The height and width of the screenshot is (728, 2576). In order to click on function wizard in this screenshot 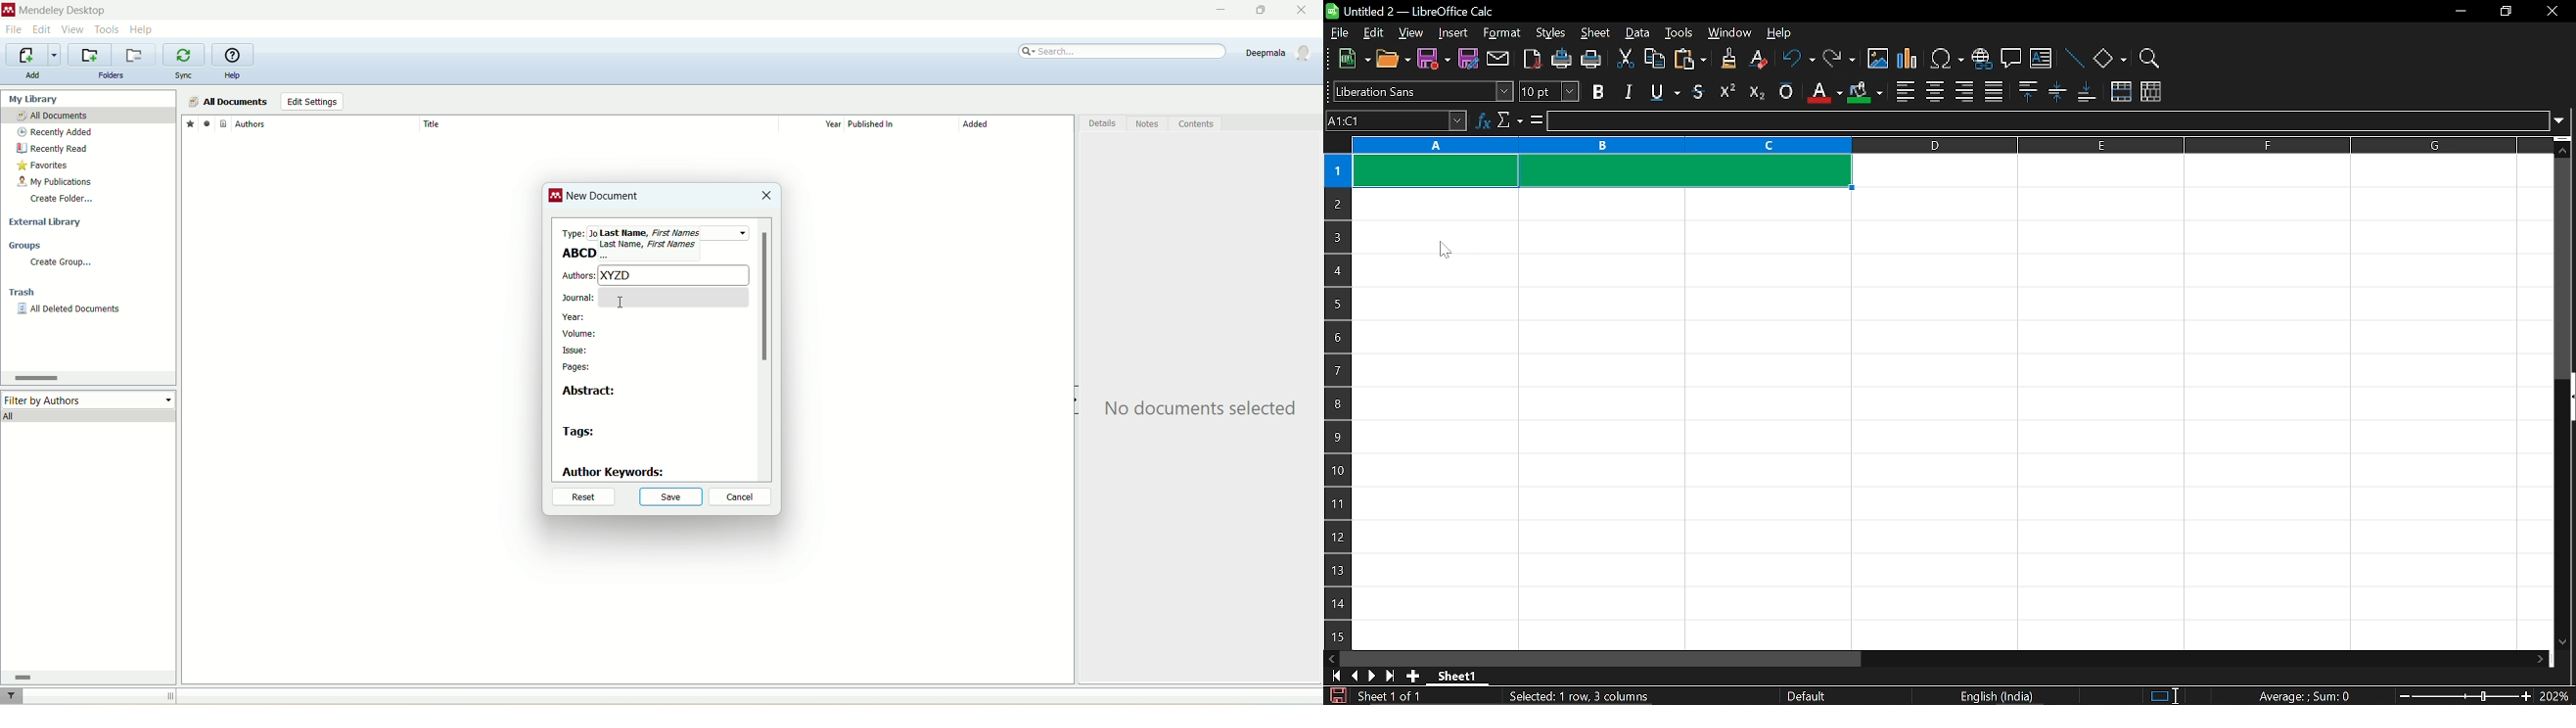, I will do `click(1483, 121)`.